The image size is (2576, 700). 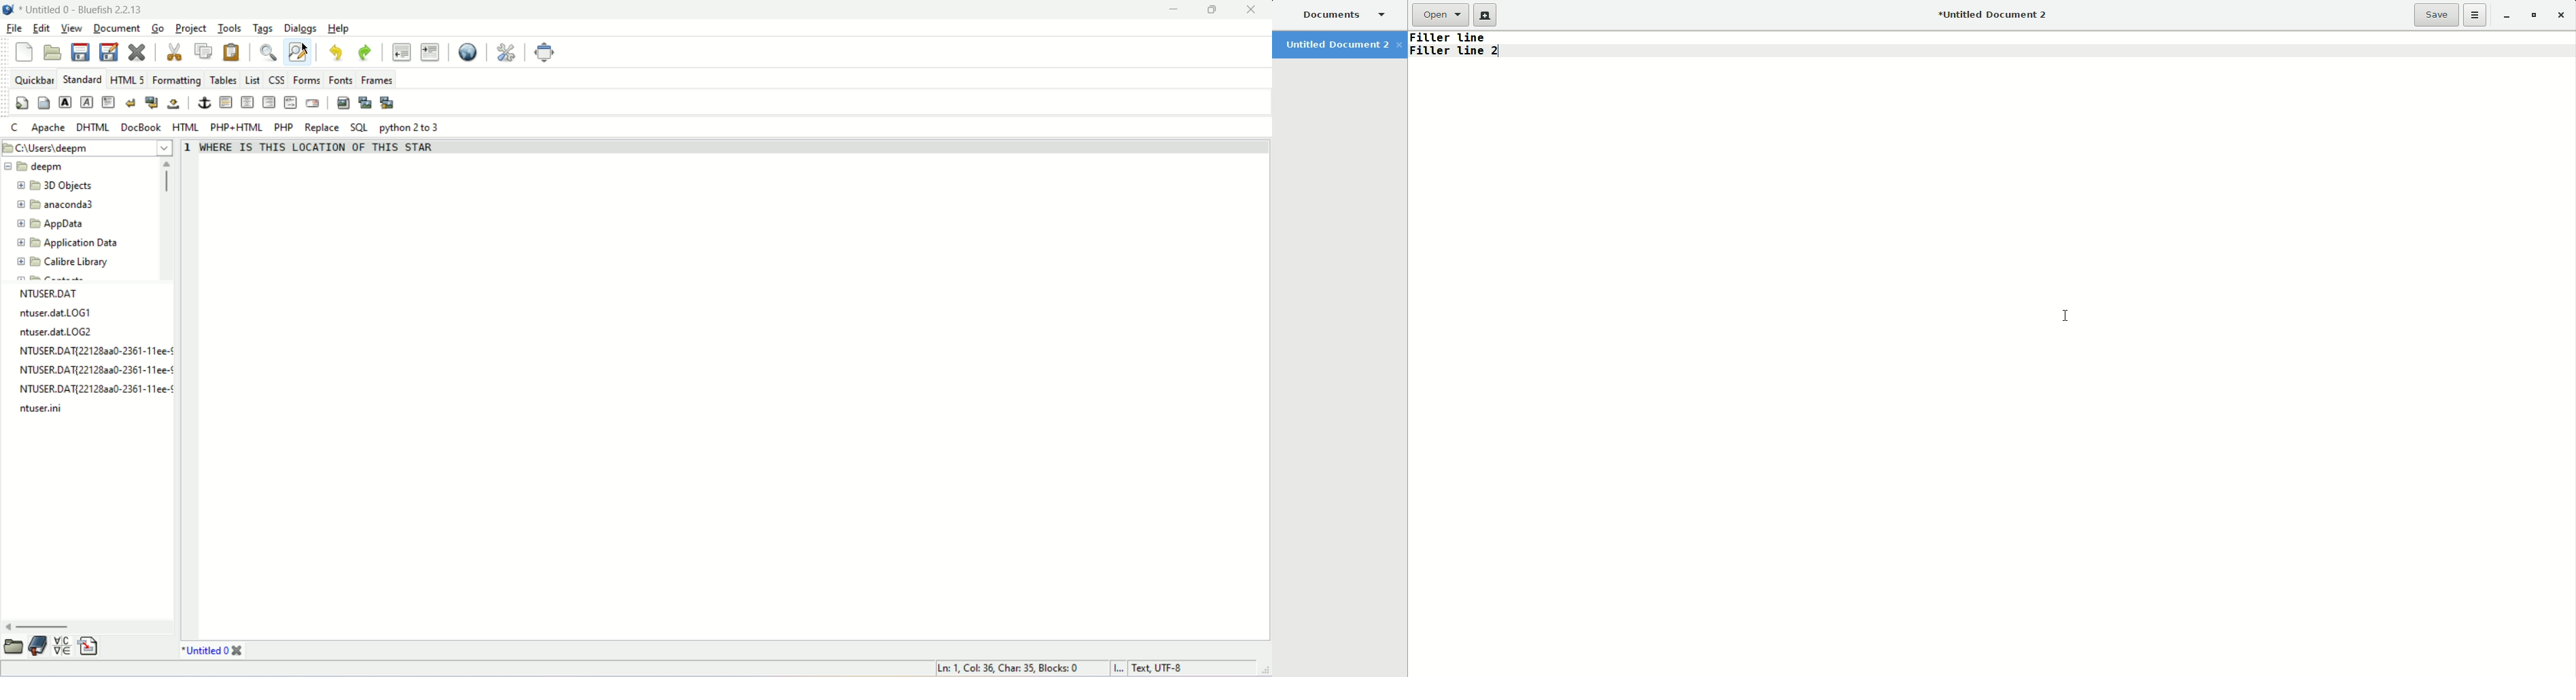 I want to click on formatting, so click(x=176, y=81).